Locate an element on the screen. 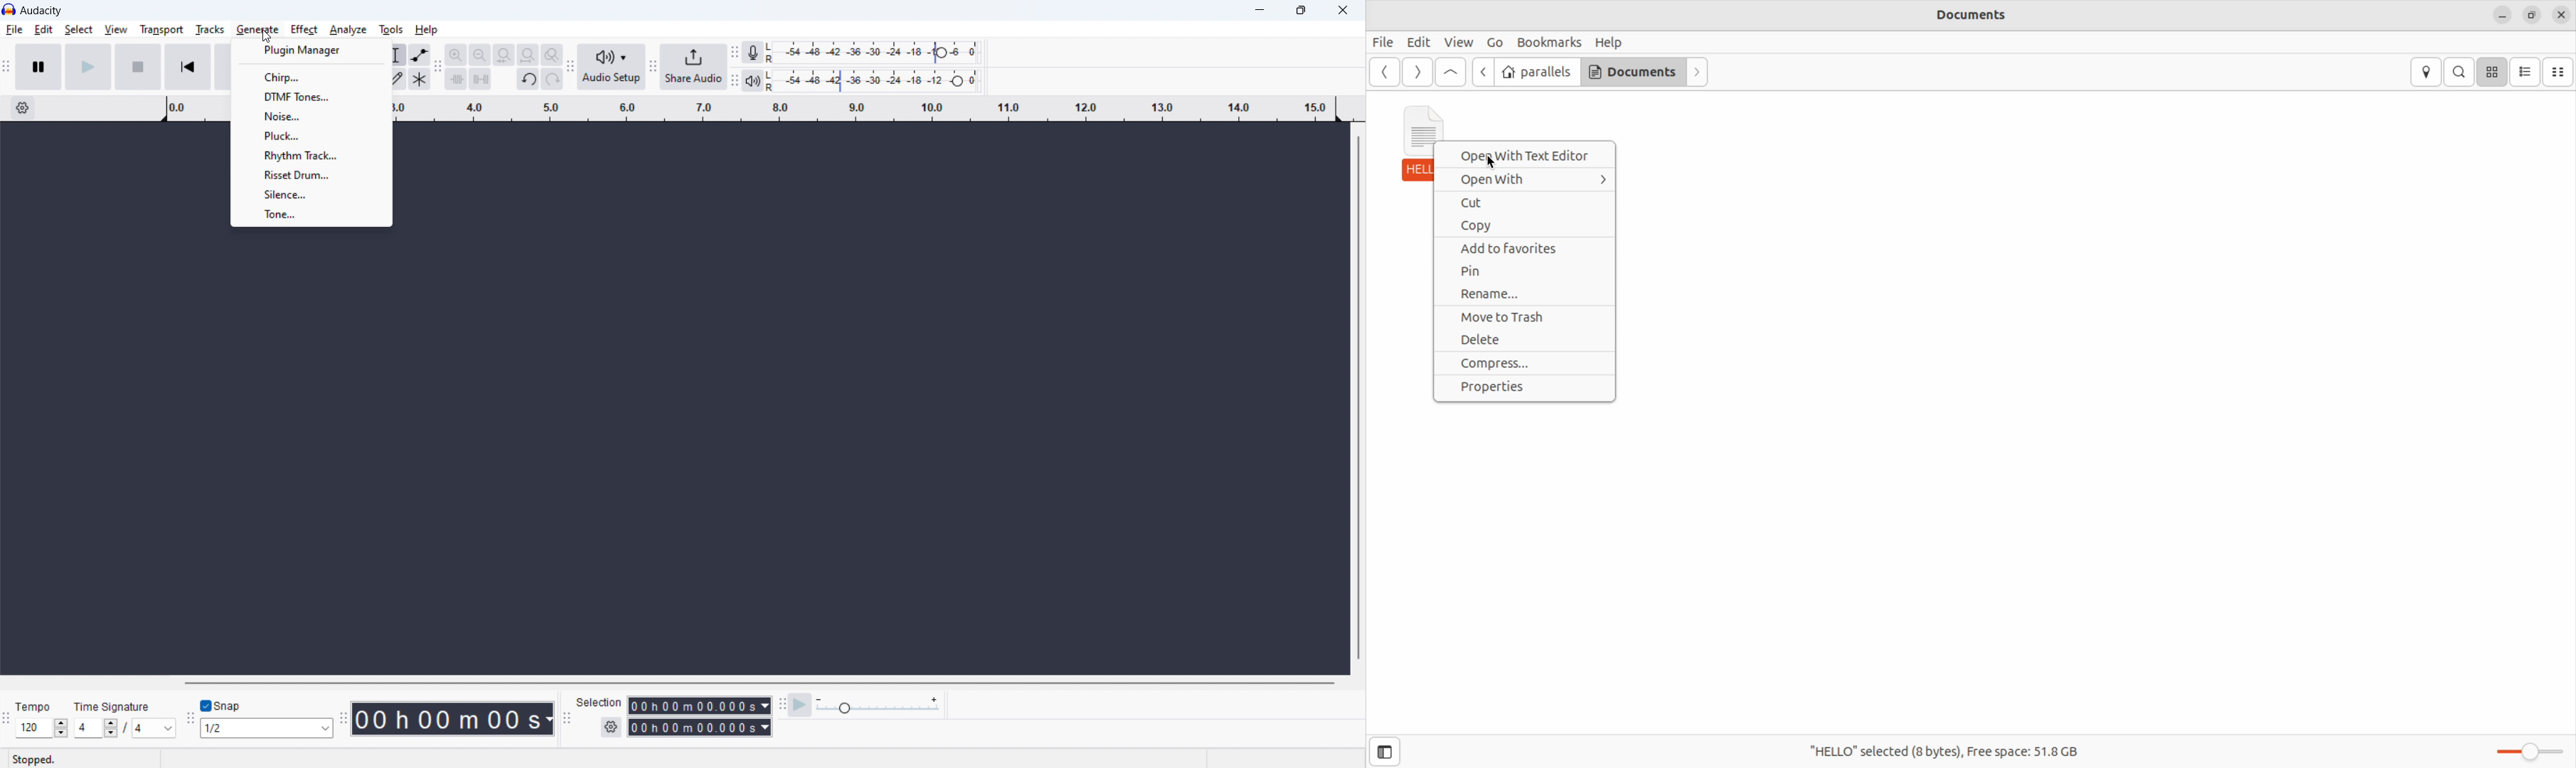  toggle zoom is located at coordinates (553, 55).